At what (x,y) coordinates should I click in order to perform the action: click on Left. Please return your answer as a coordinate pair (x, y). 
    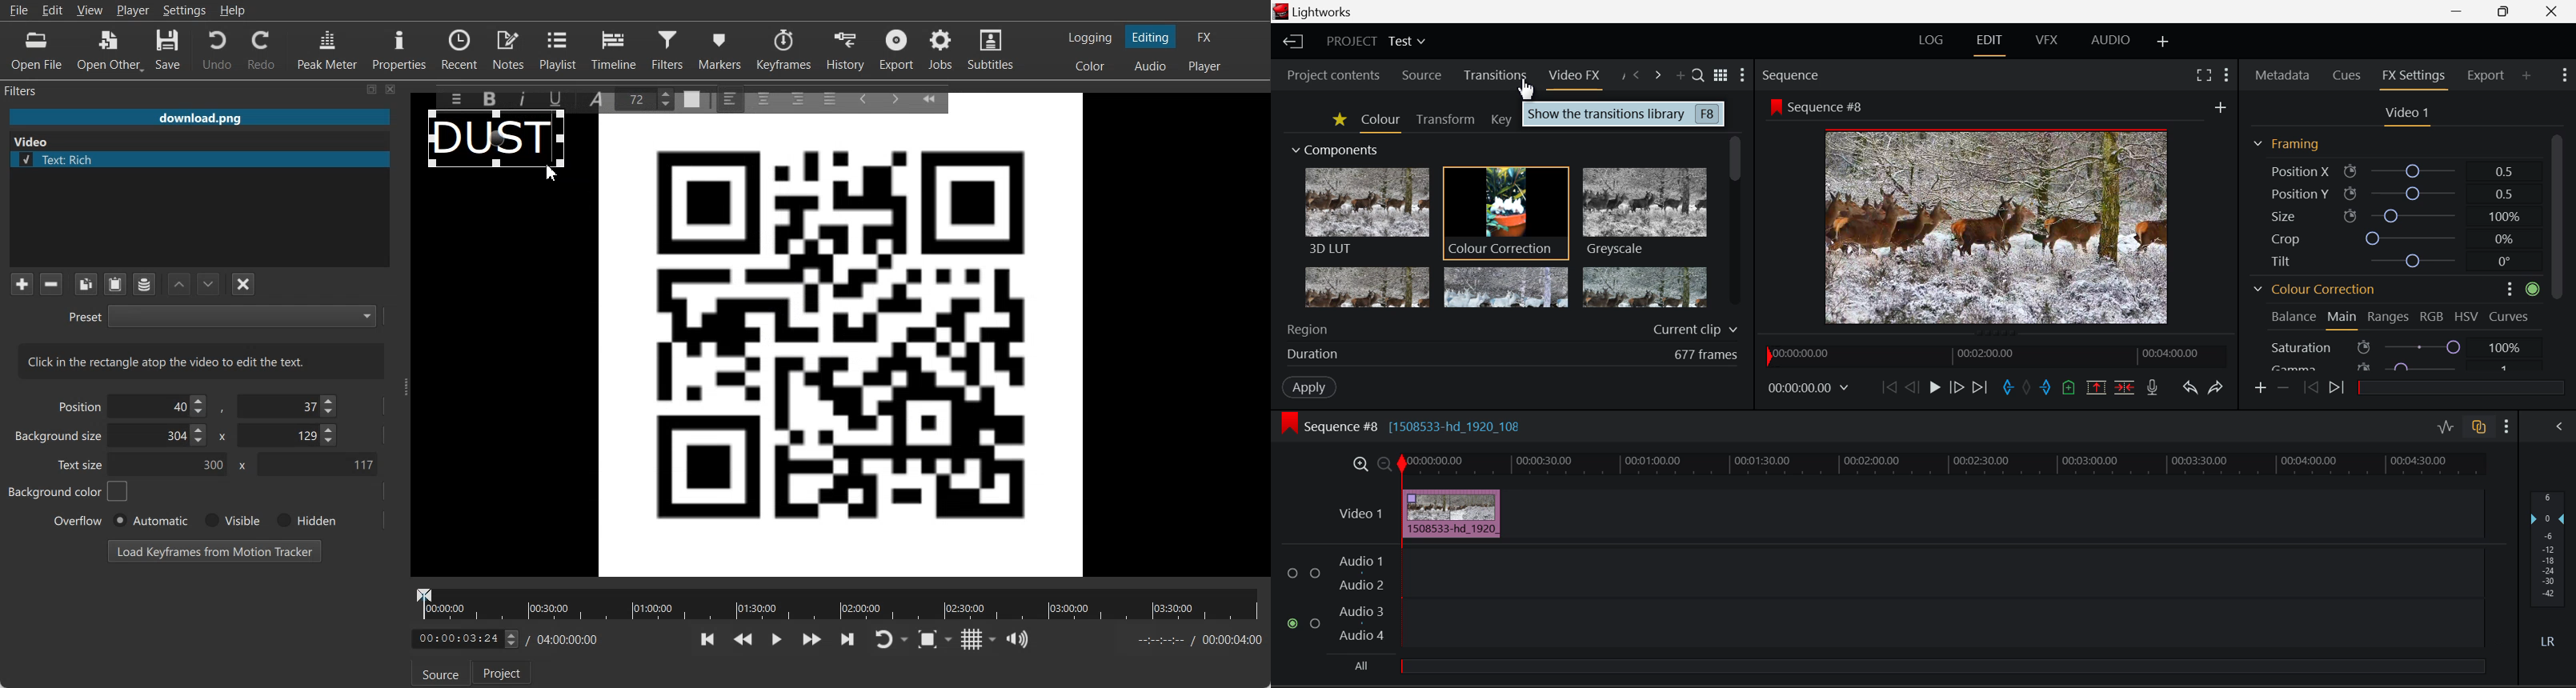
    Looking at the image, I should click on (731, 98).